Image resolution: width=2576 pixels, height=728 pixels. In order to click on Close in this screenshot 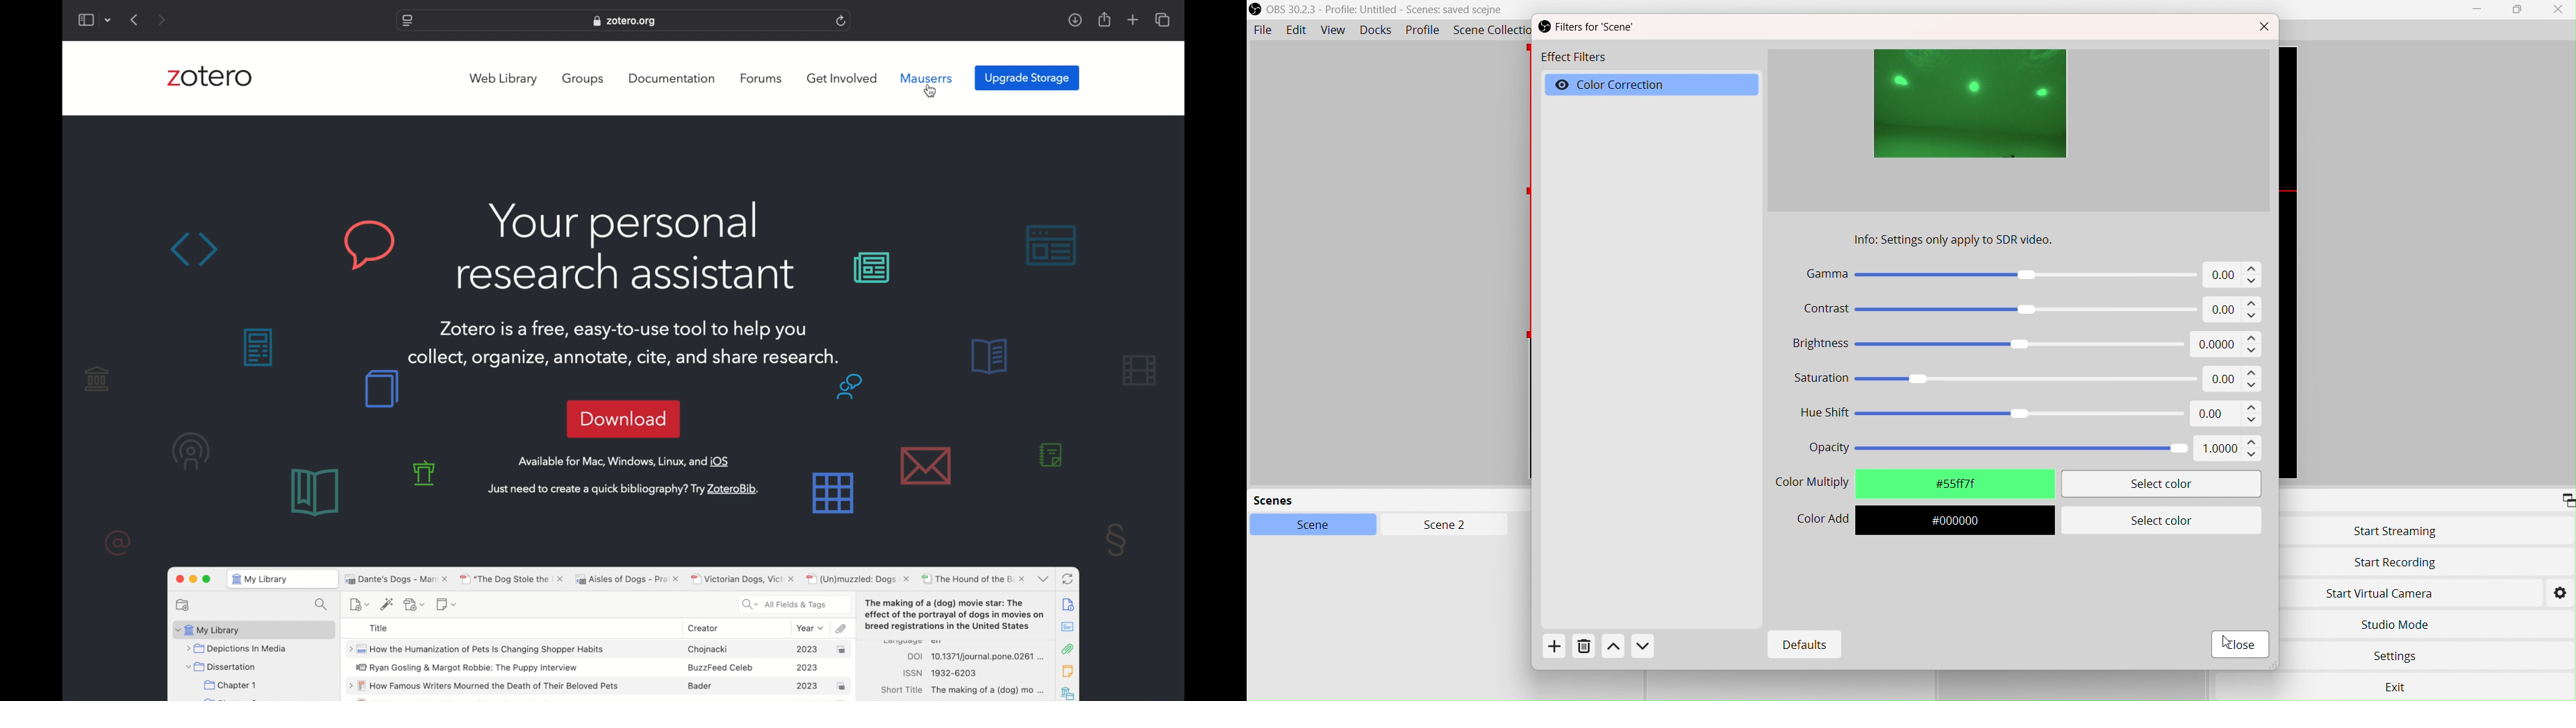, I will do `click(2268, 27)`.